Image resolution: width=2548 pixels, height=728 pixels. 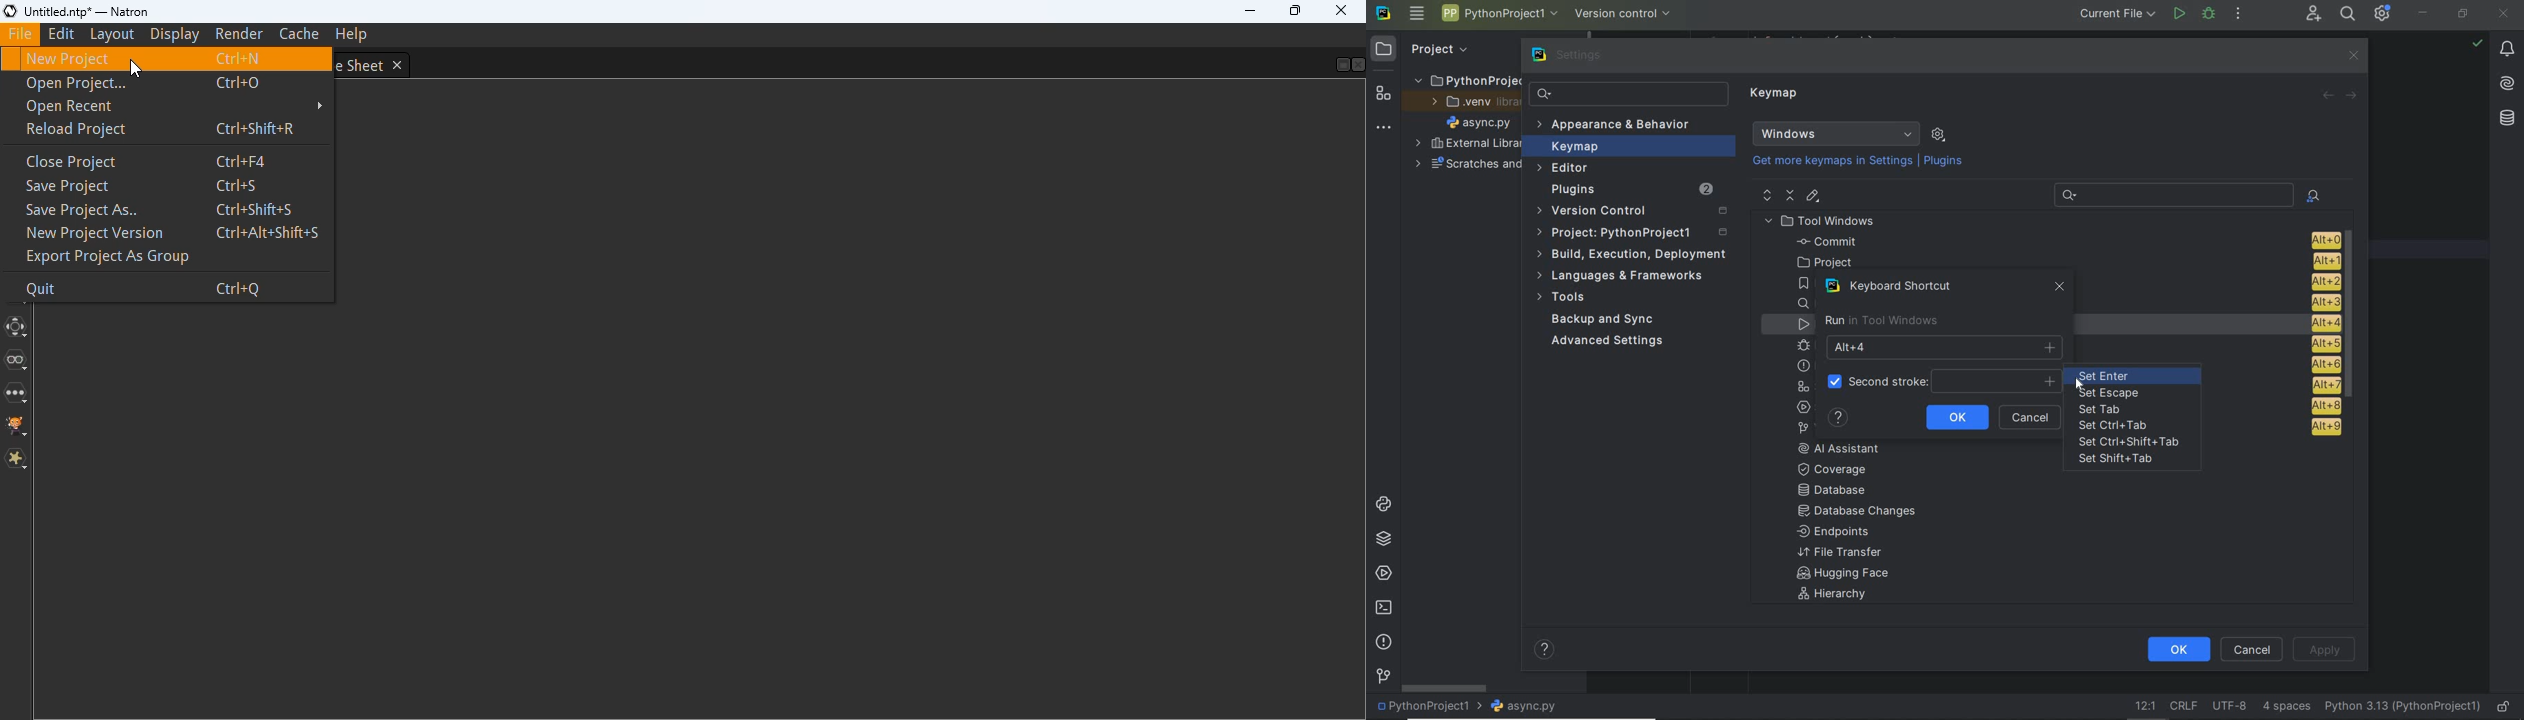 I want to click on close, so click(x=2505, y=12).